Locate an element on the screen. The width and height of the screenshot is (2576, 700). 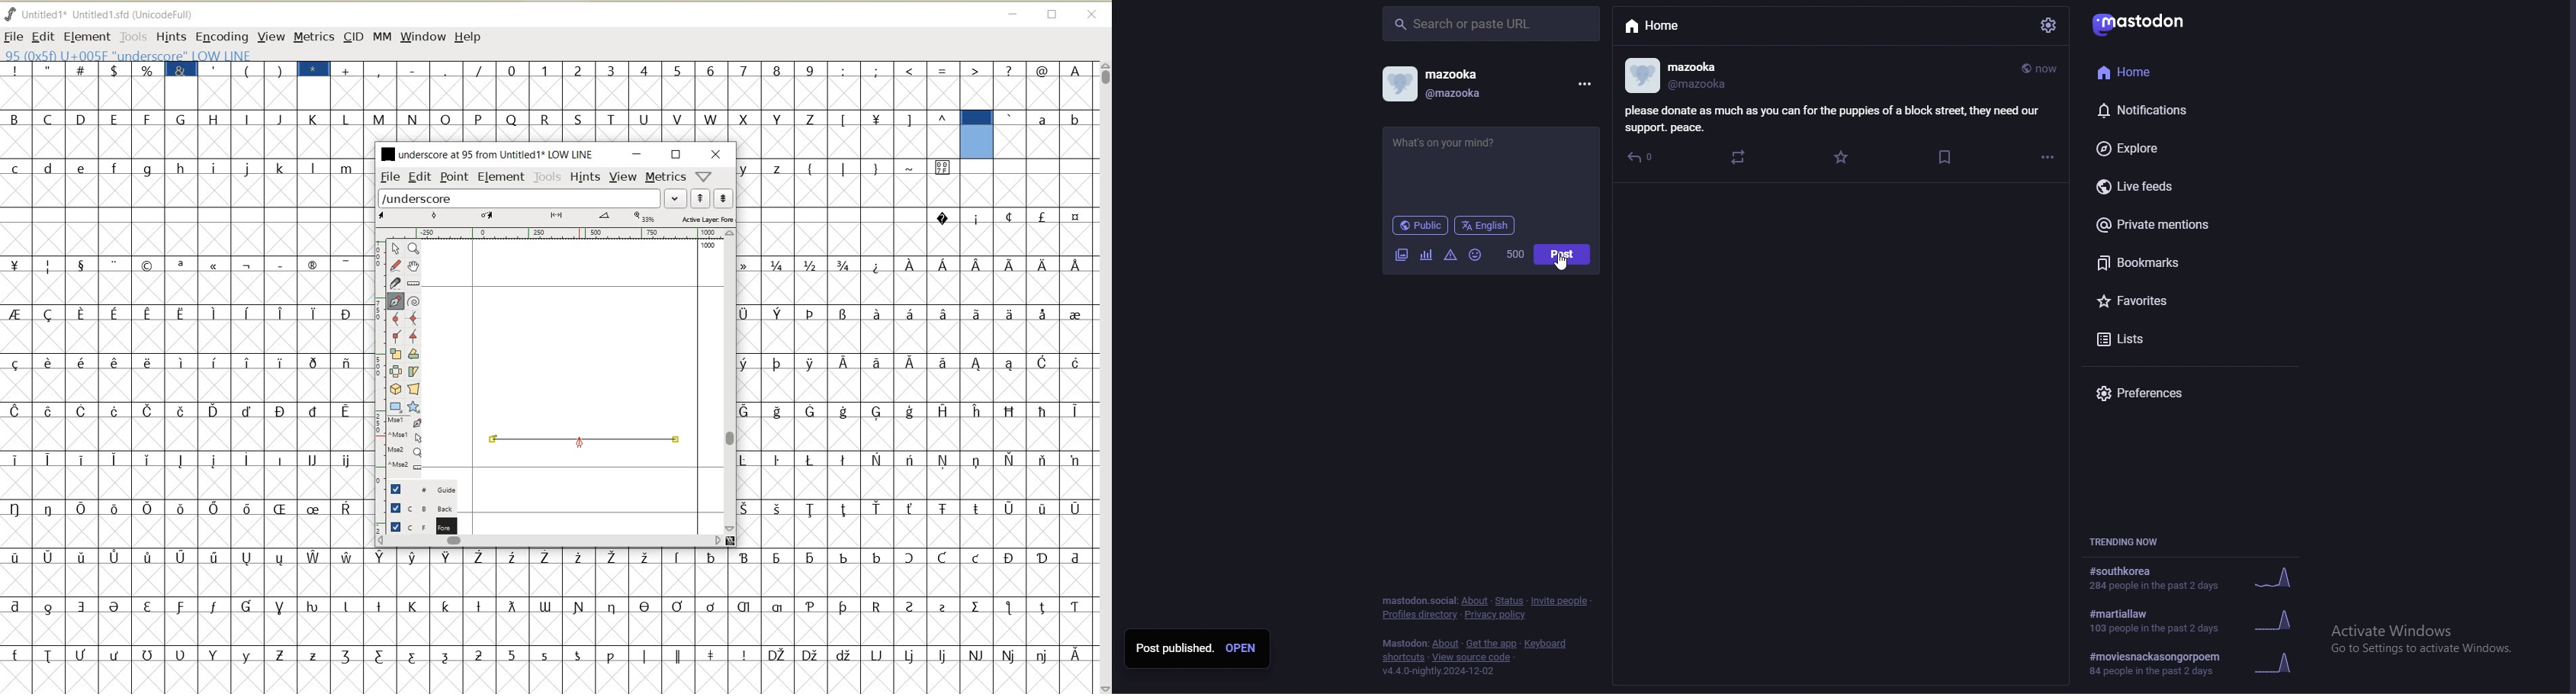
notifications is located at coordinates (2166, 111).